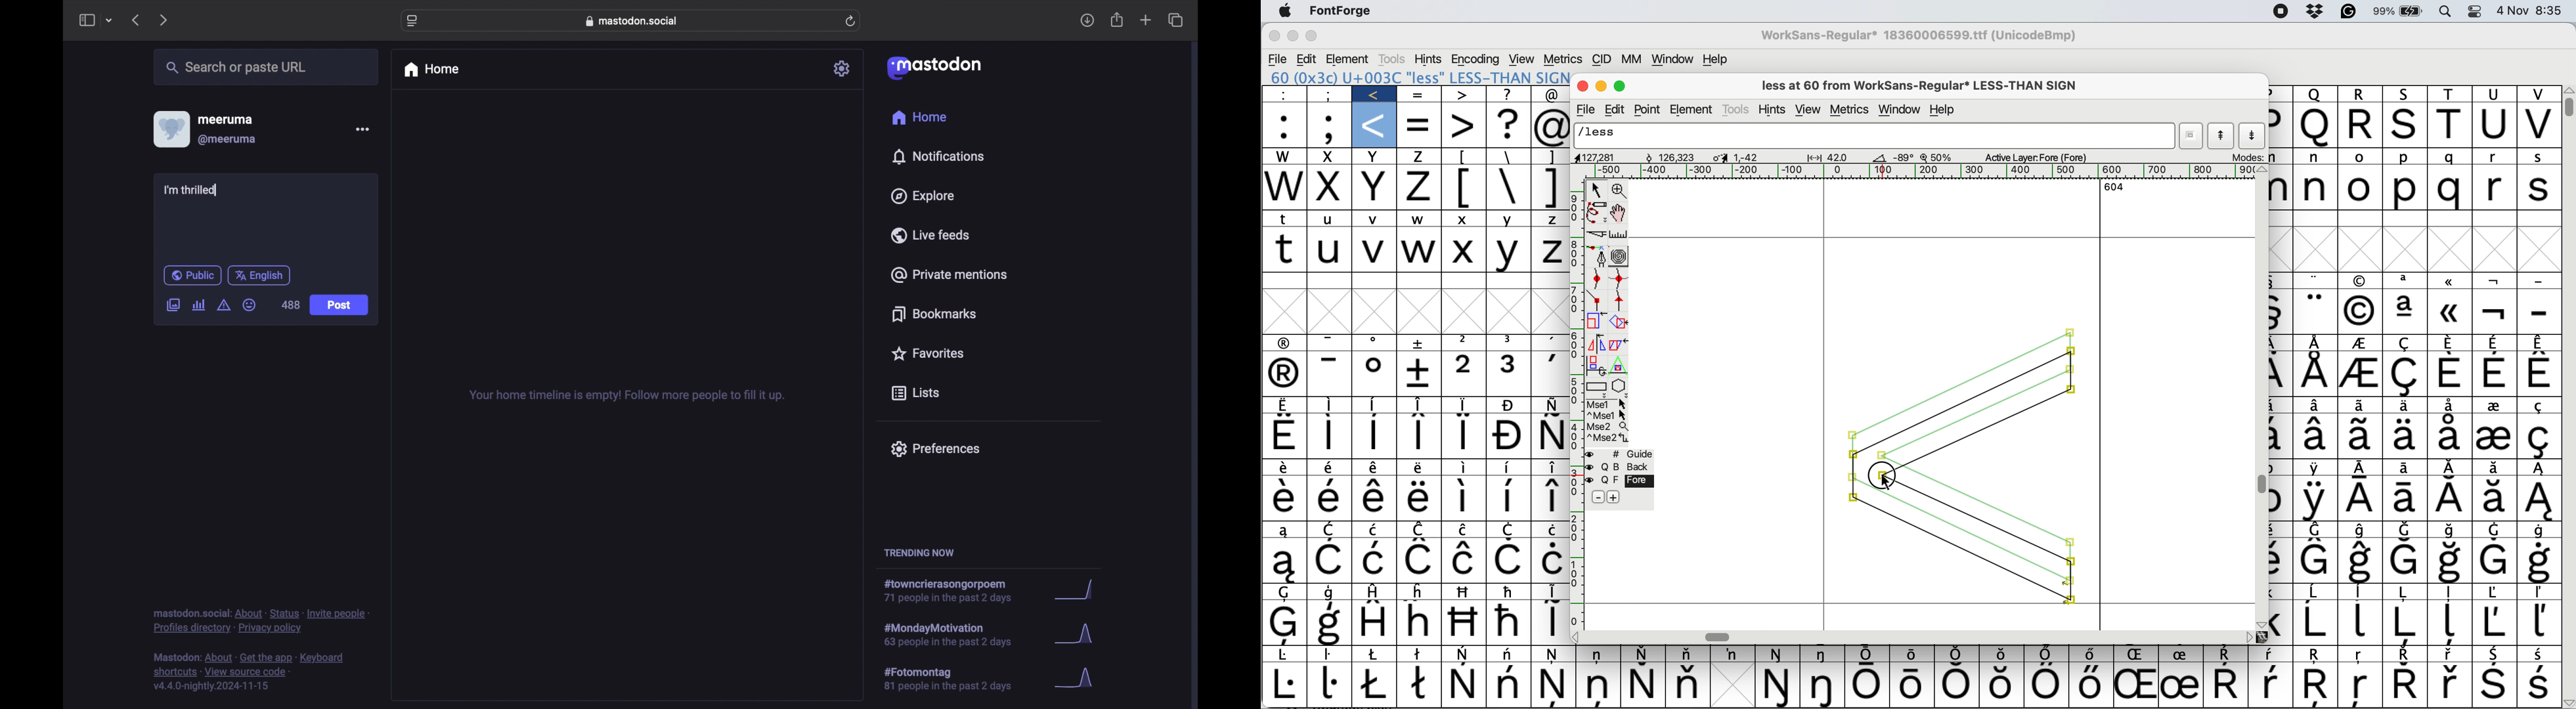  What do you see at coordinates (1600, 496) in the screenshot?
I see `remove` at bounding box center [1600, 496].